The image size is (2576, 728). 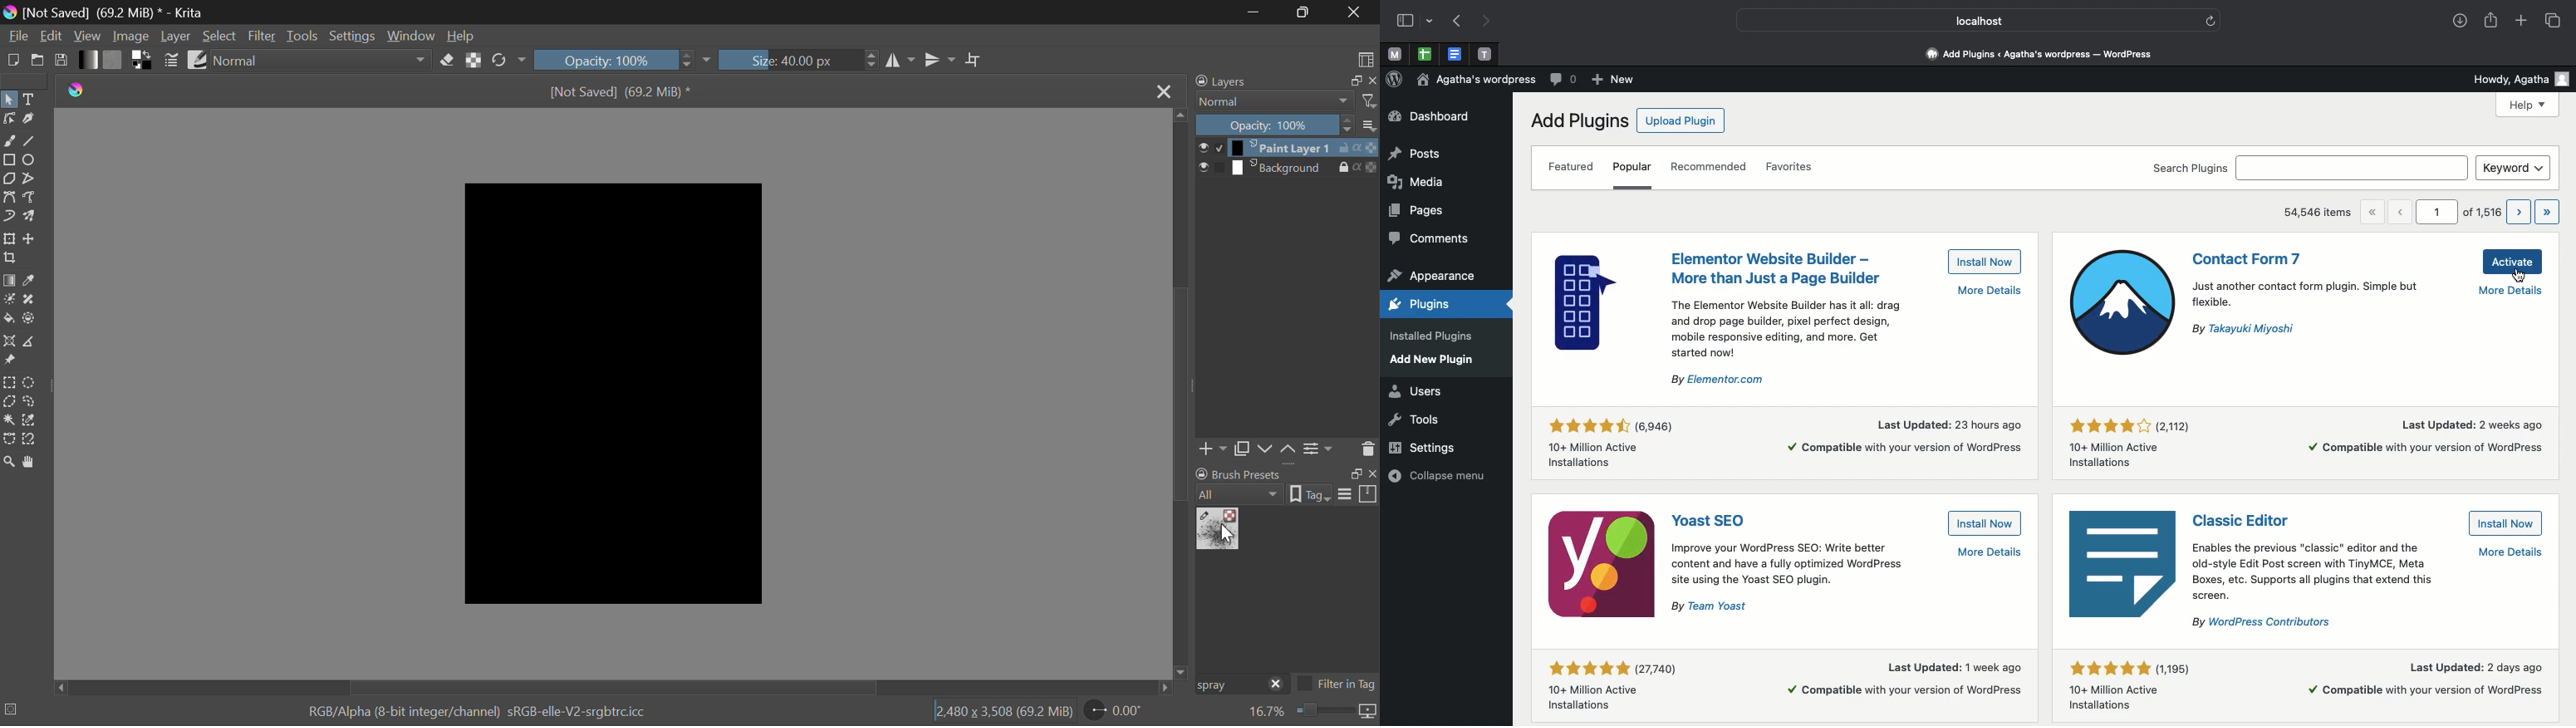 I want to click on Move Layer, so click(x=29, y=238).